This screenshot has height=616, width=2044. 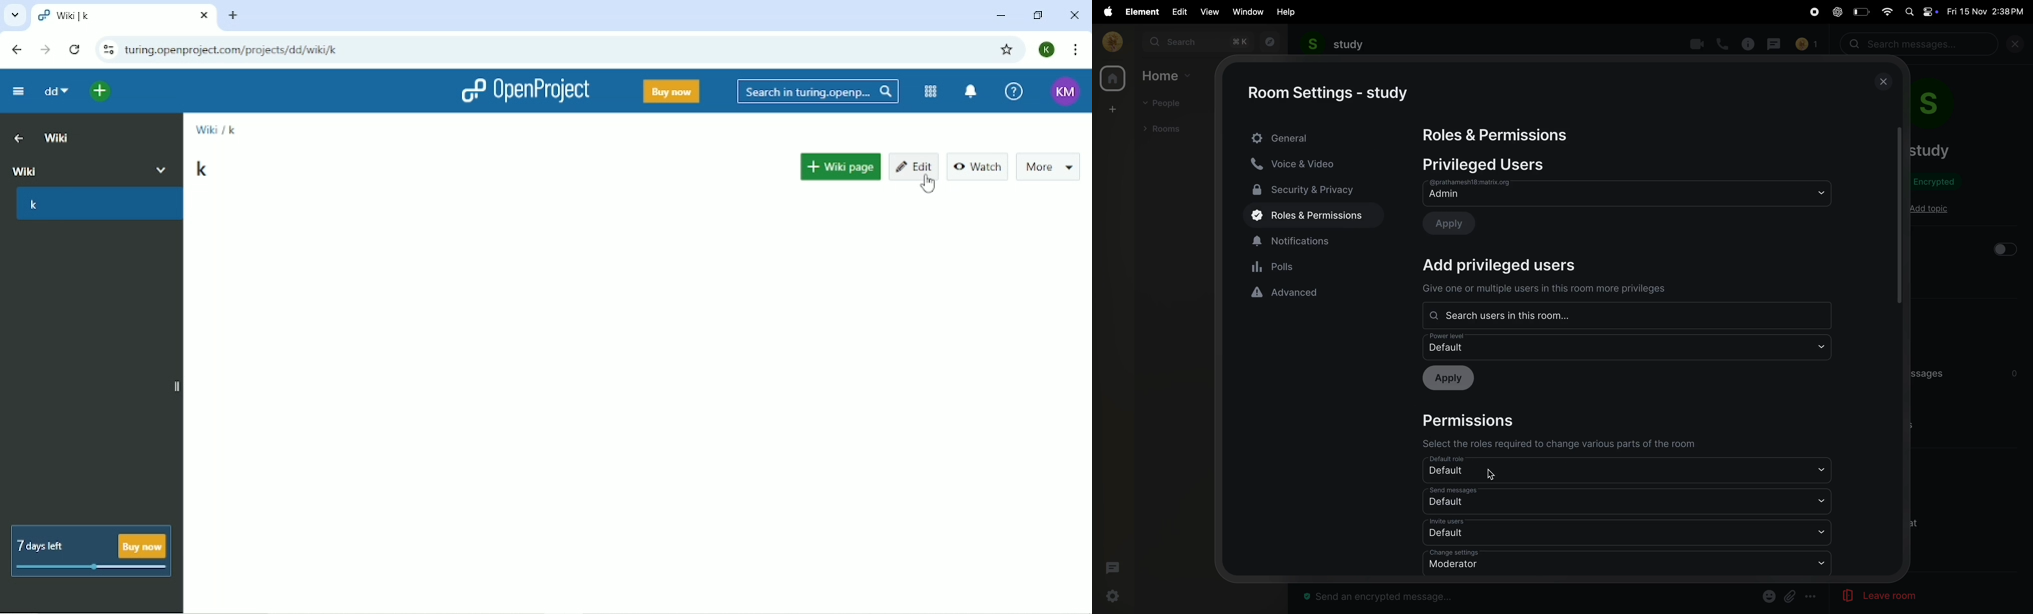 I want to click on New tab, so click(x=235, y=15).